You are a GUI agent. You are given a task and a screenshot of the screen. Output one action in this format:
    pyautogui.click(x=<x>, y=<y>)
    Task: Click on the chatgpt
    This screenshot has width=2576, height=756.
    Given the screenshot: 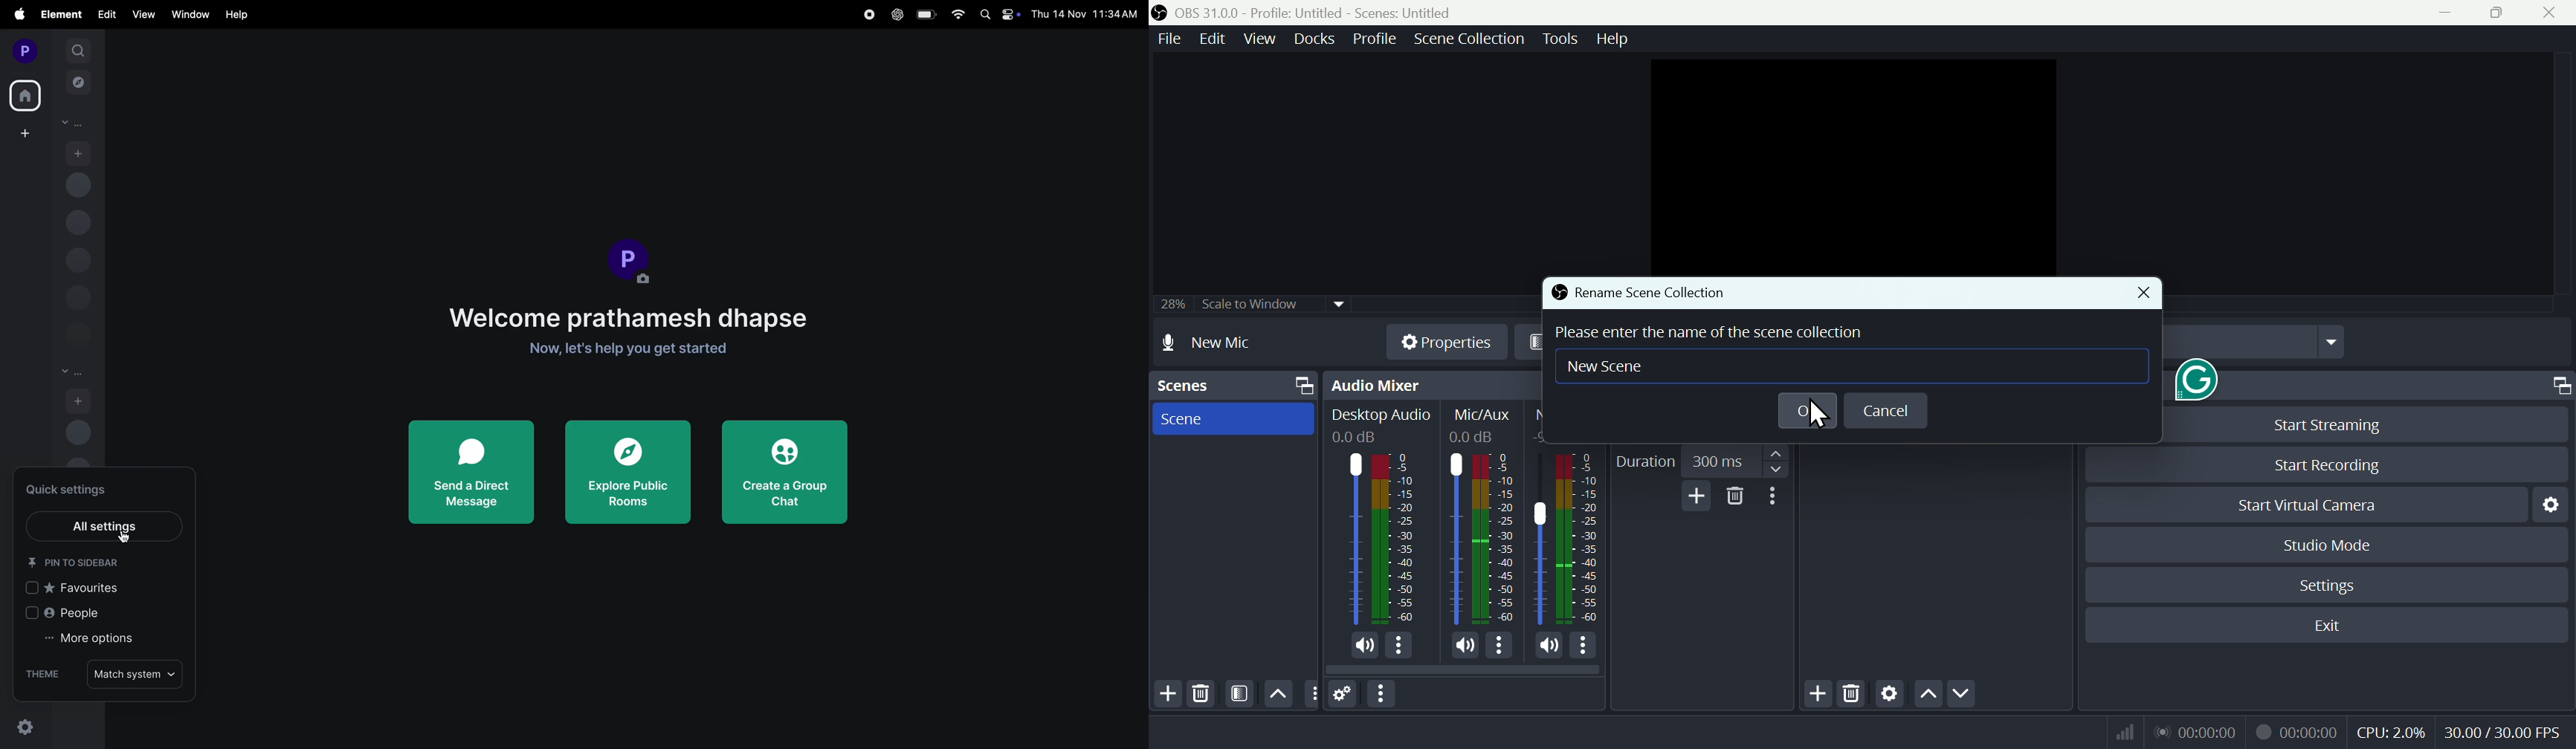 What is the action you would take?
    pyautogui.click(x=896, y=14)
    